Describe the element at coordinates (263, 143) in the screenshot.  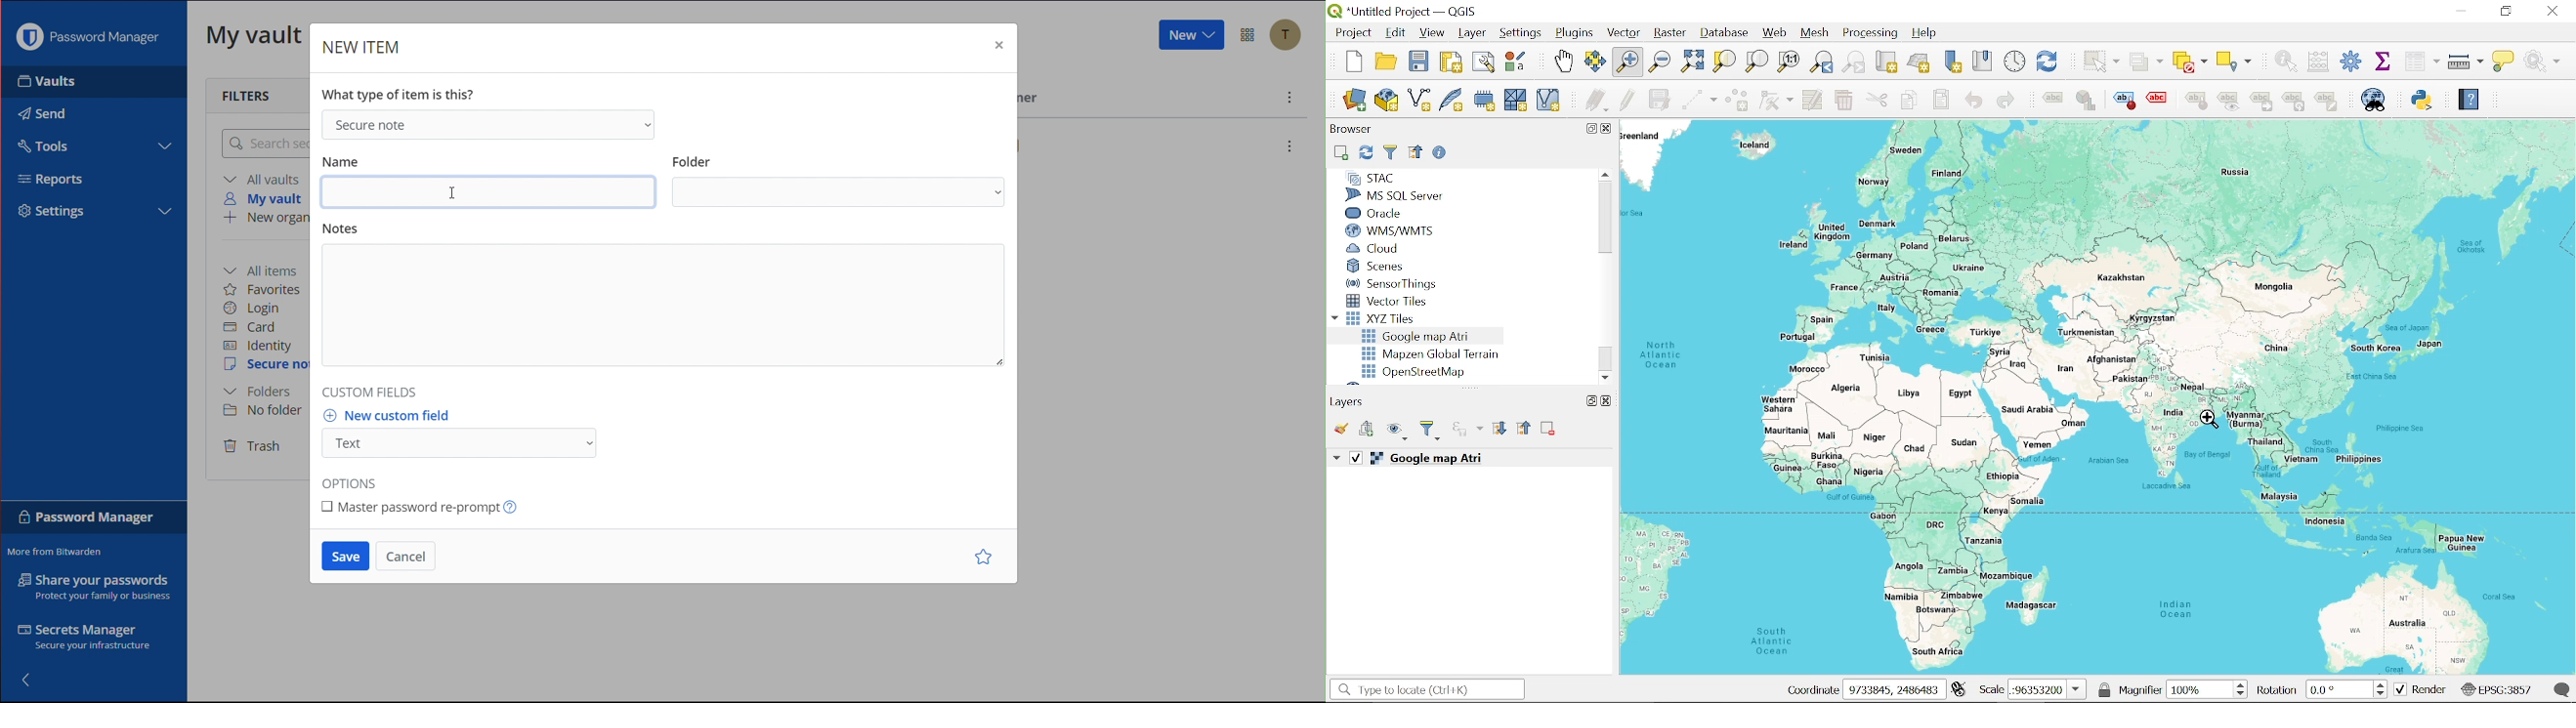
I see `Search secure notes` at that location.